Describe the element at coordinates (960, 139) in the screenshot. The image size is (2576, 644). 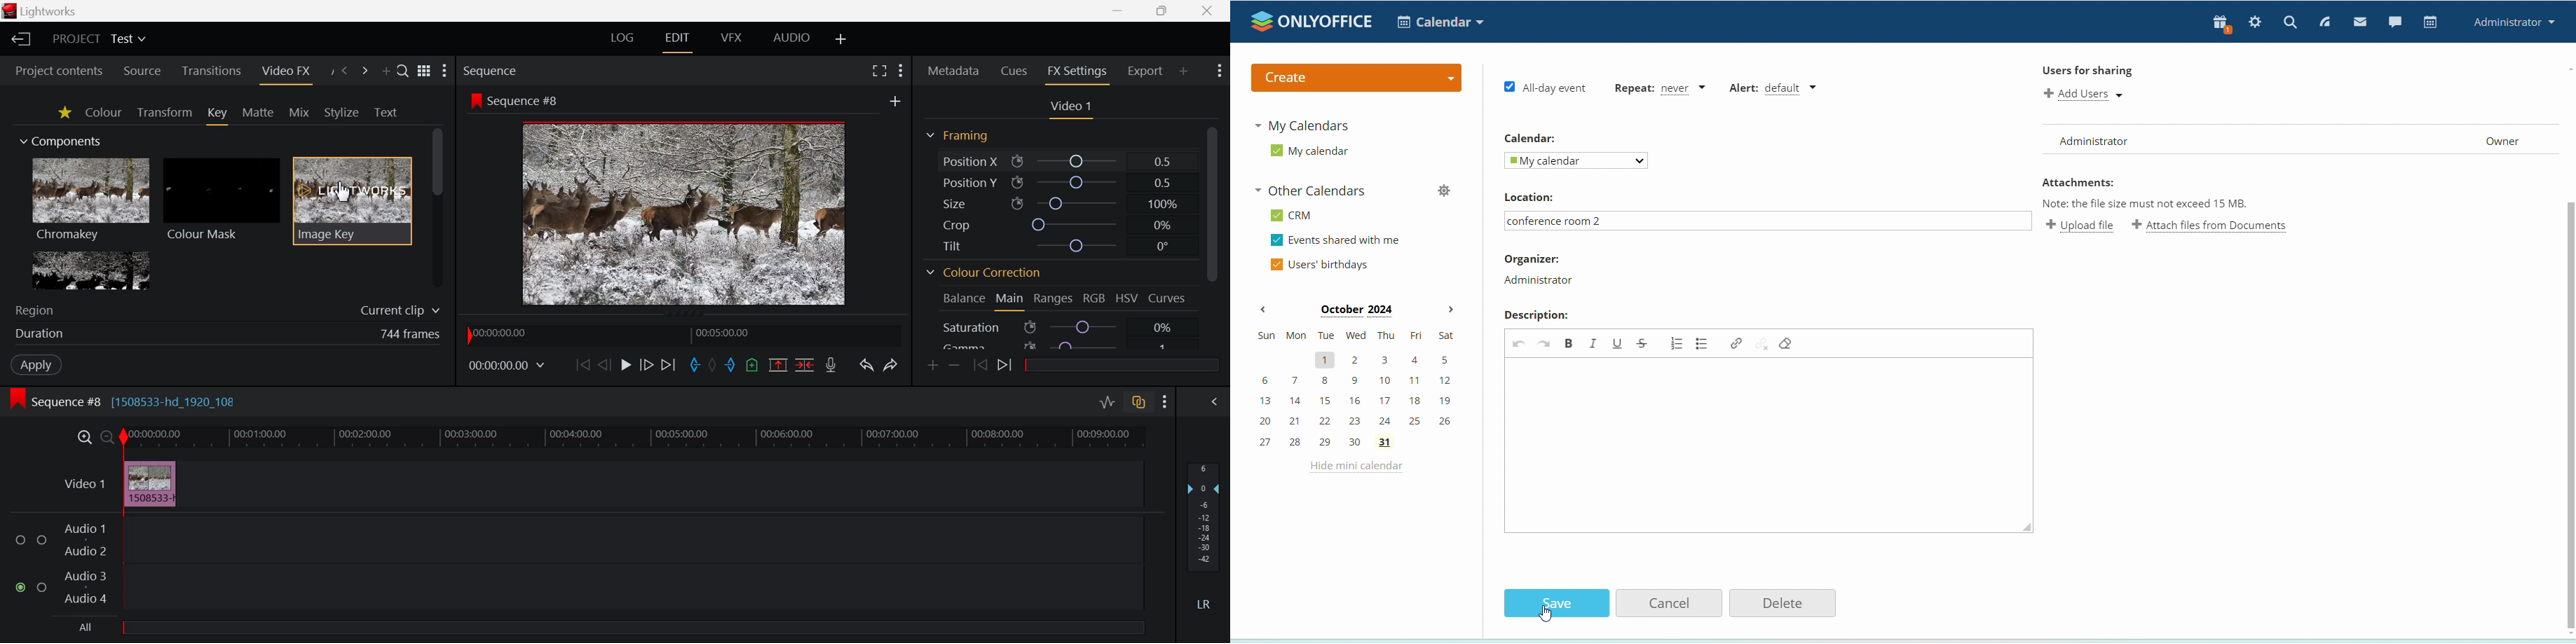
I see `Framing Section` at that location.